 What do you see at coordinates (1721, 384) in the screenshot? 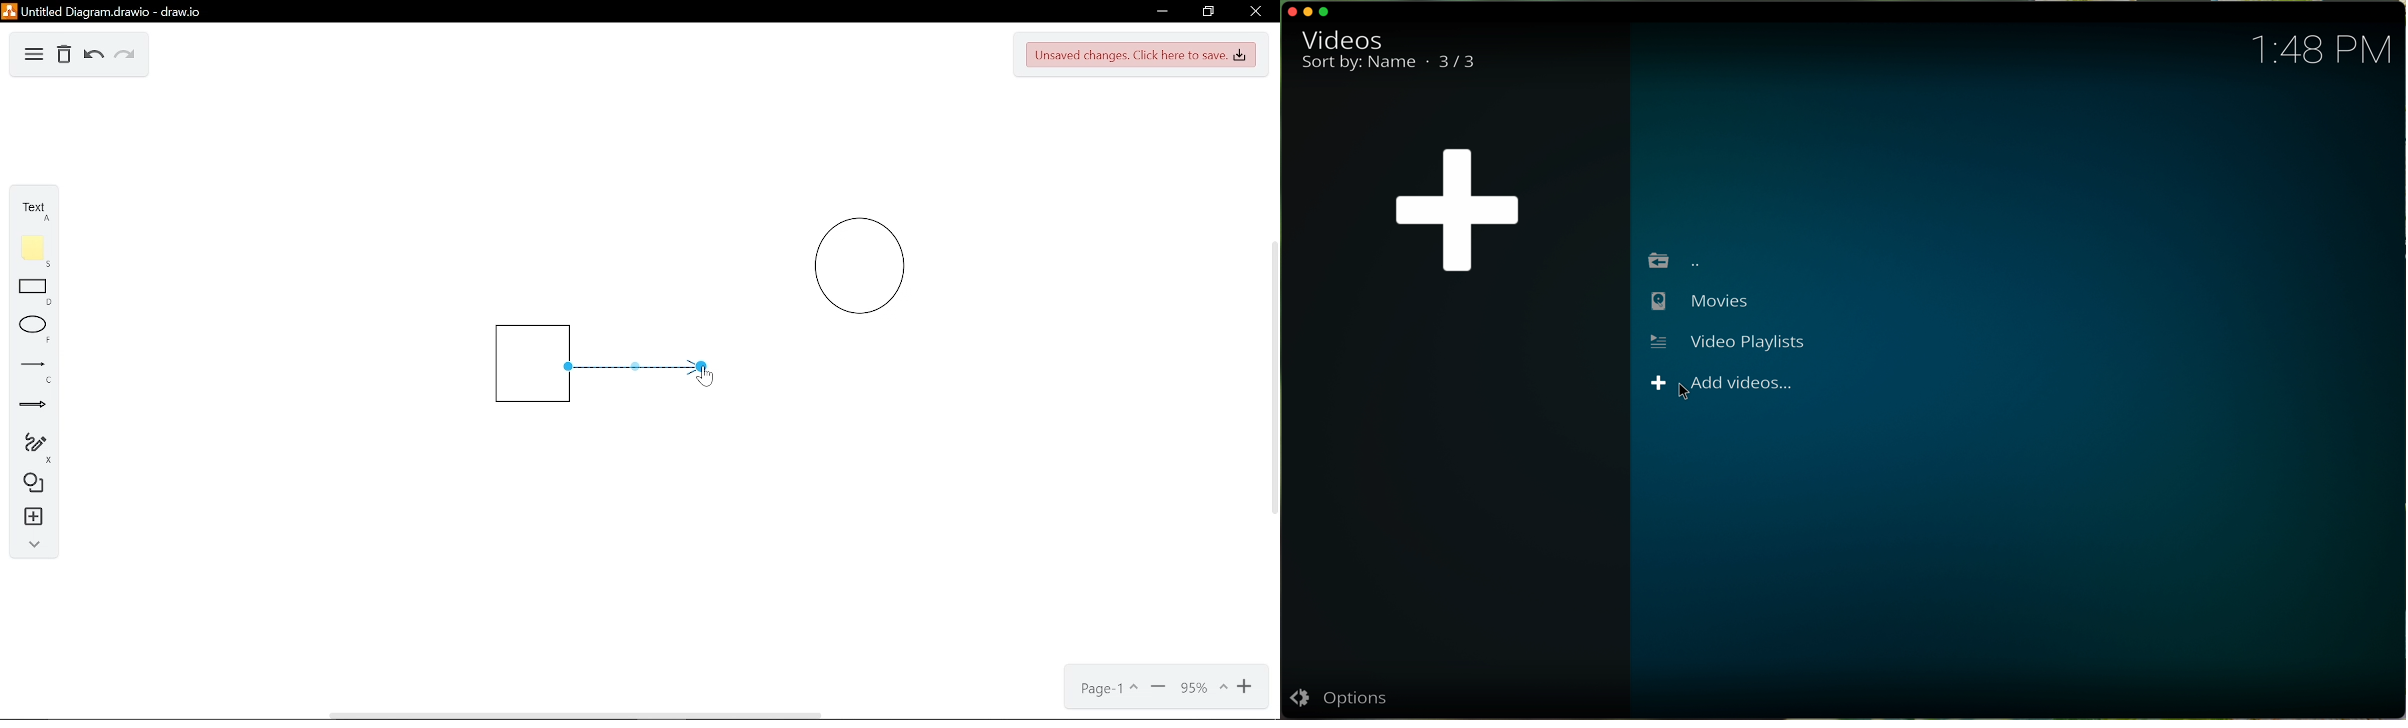
I see `cursor above add videos option` at bounding box center [1721, 384].